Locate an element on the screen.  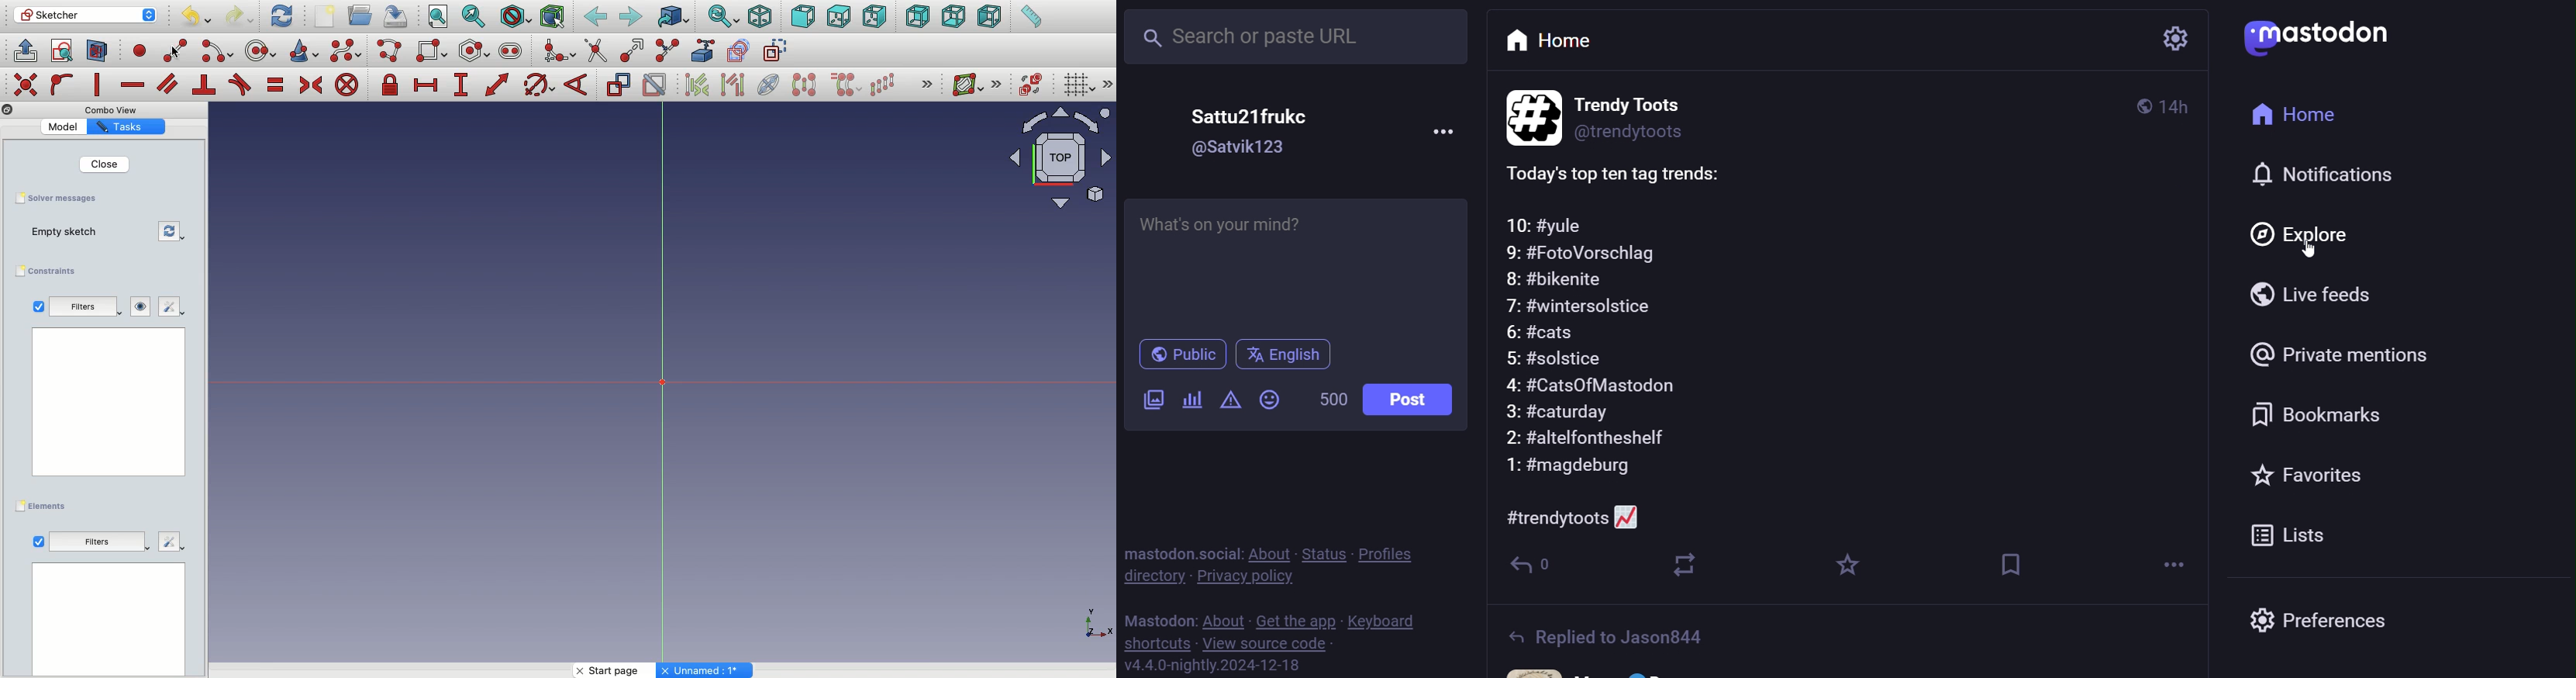
Extend edge is located at coordinates (635, 49).